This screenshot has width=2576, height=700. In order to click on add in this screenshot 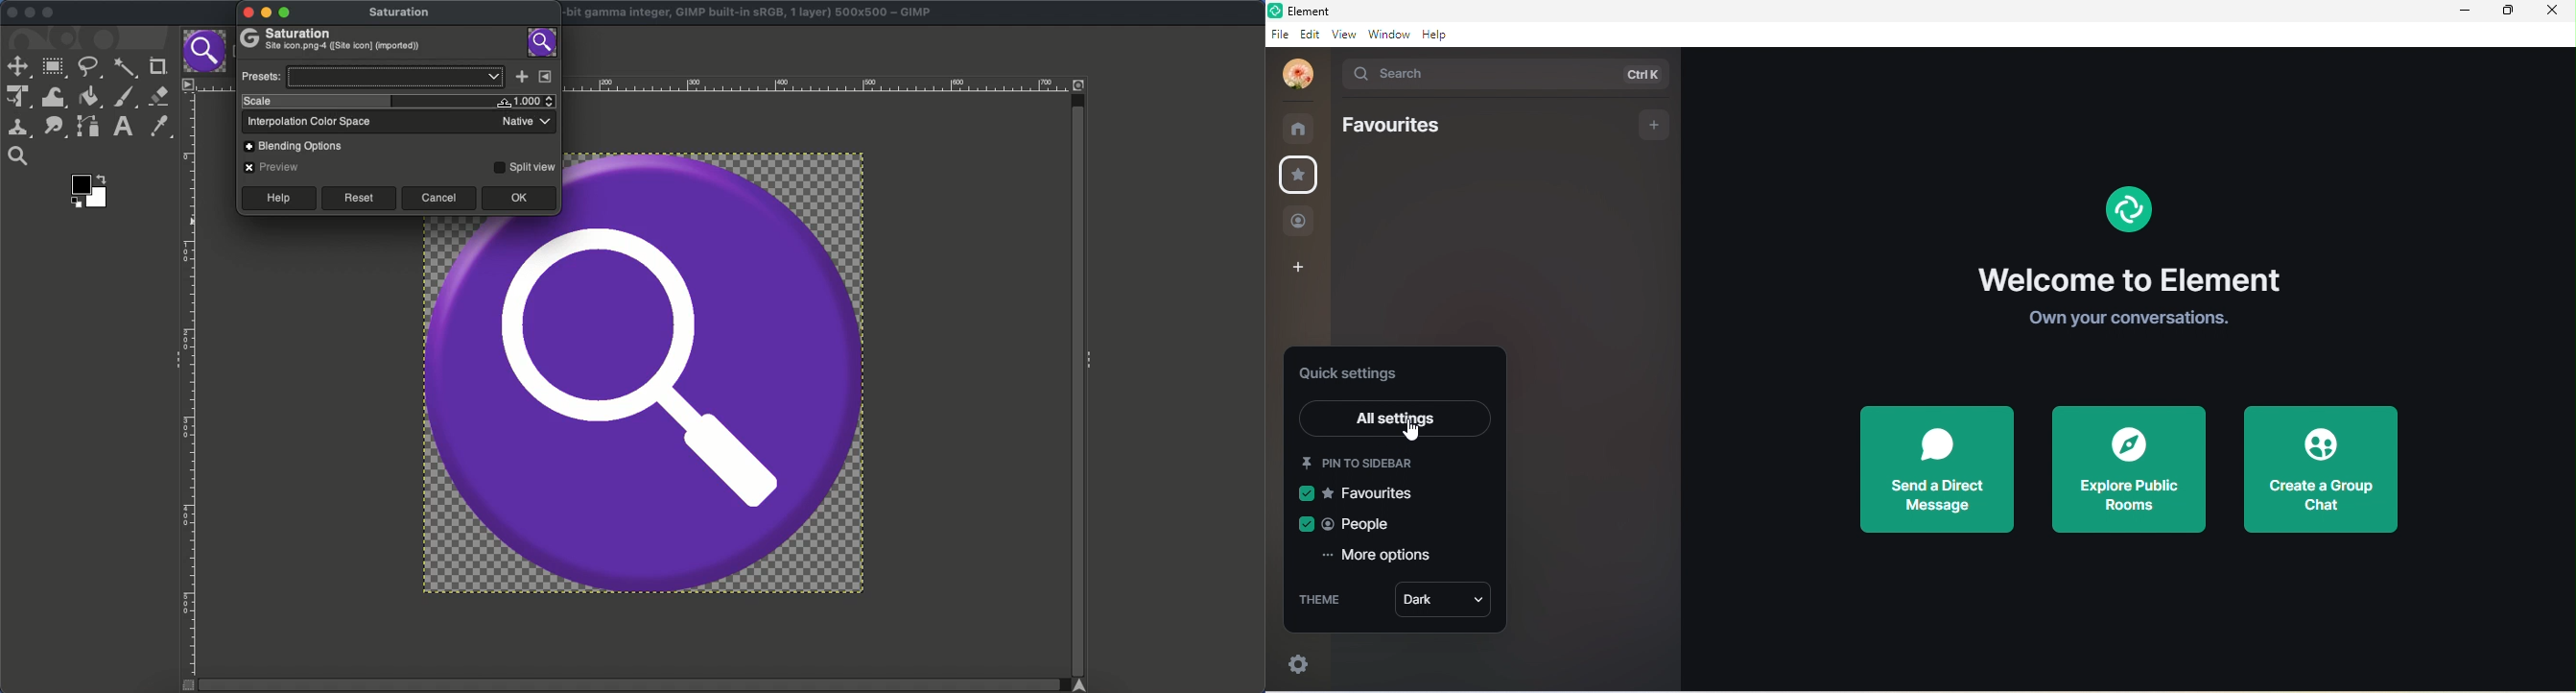, I will do `click(1652, 124)`.